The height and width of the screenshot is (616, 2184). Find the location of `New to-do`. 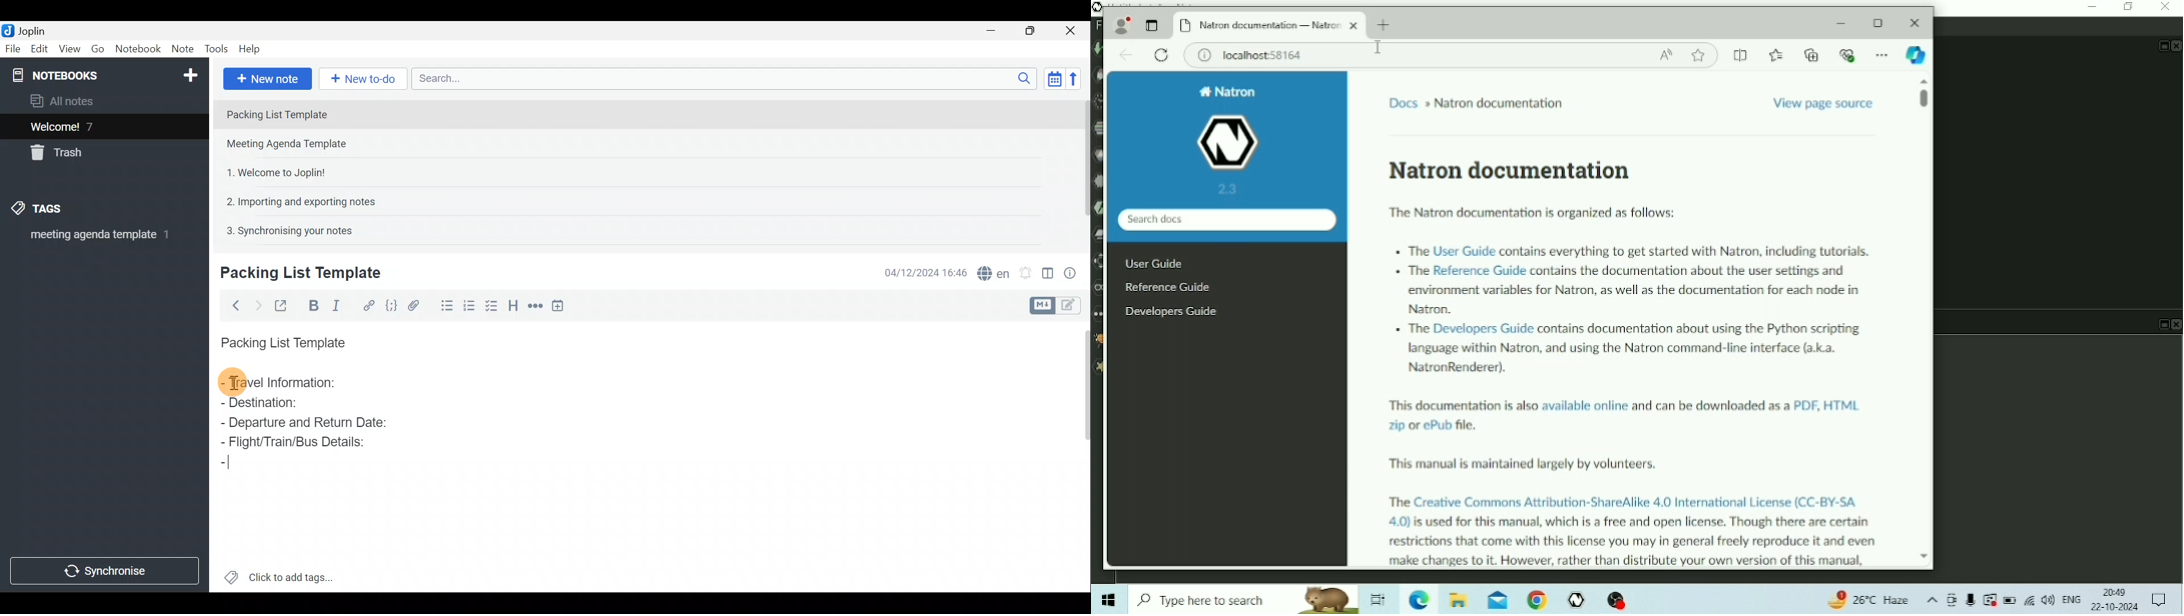

New to-do is located at coordinates (364, 79).